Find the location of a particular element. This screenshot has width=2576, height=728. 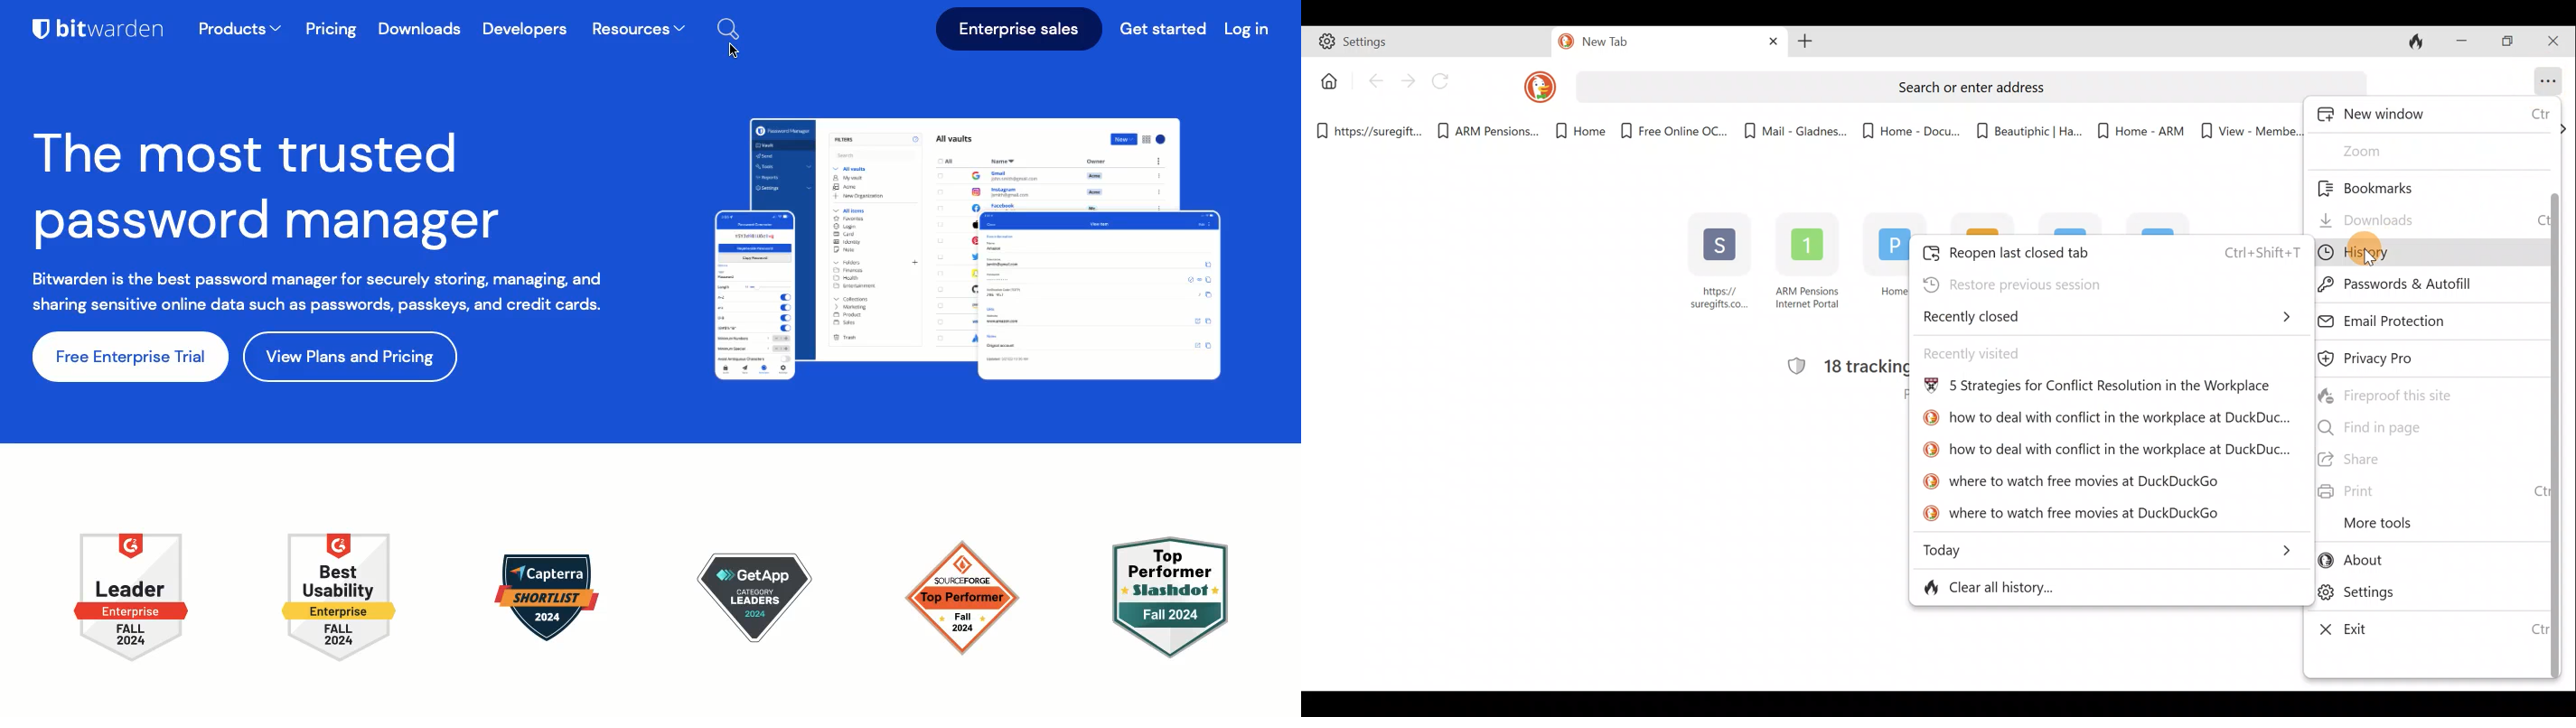

tabs displayed is located at coordinates (974, 246).